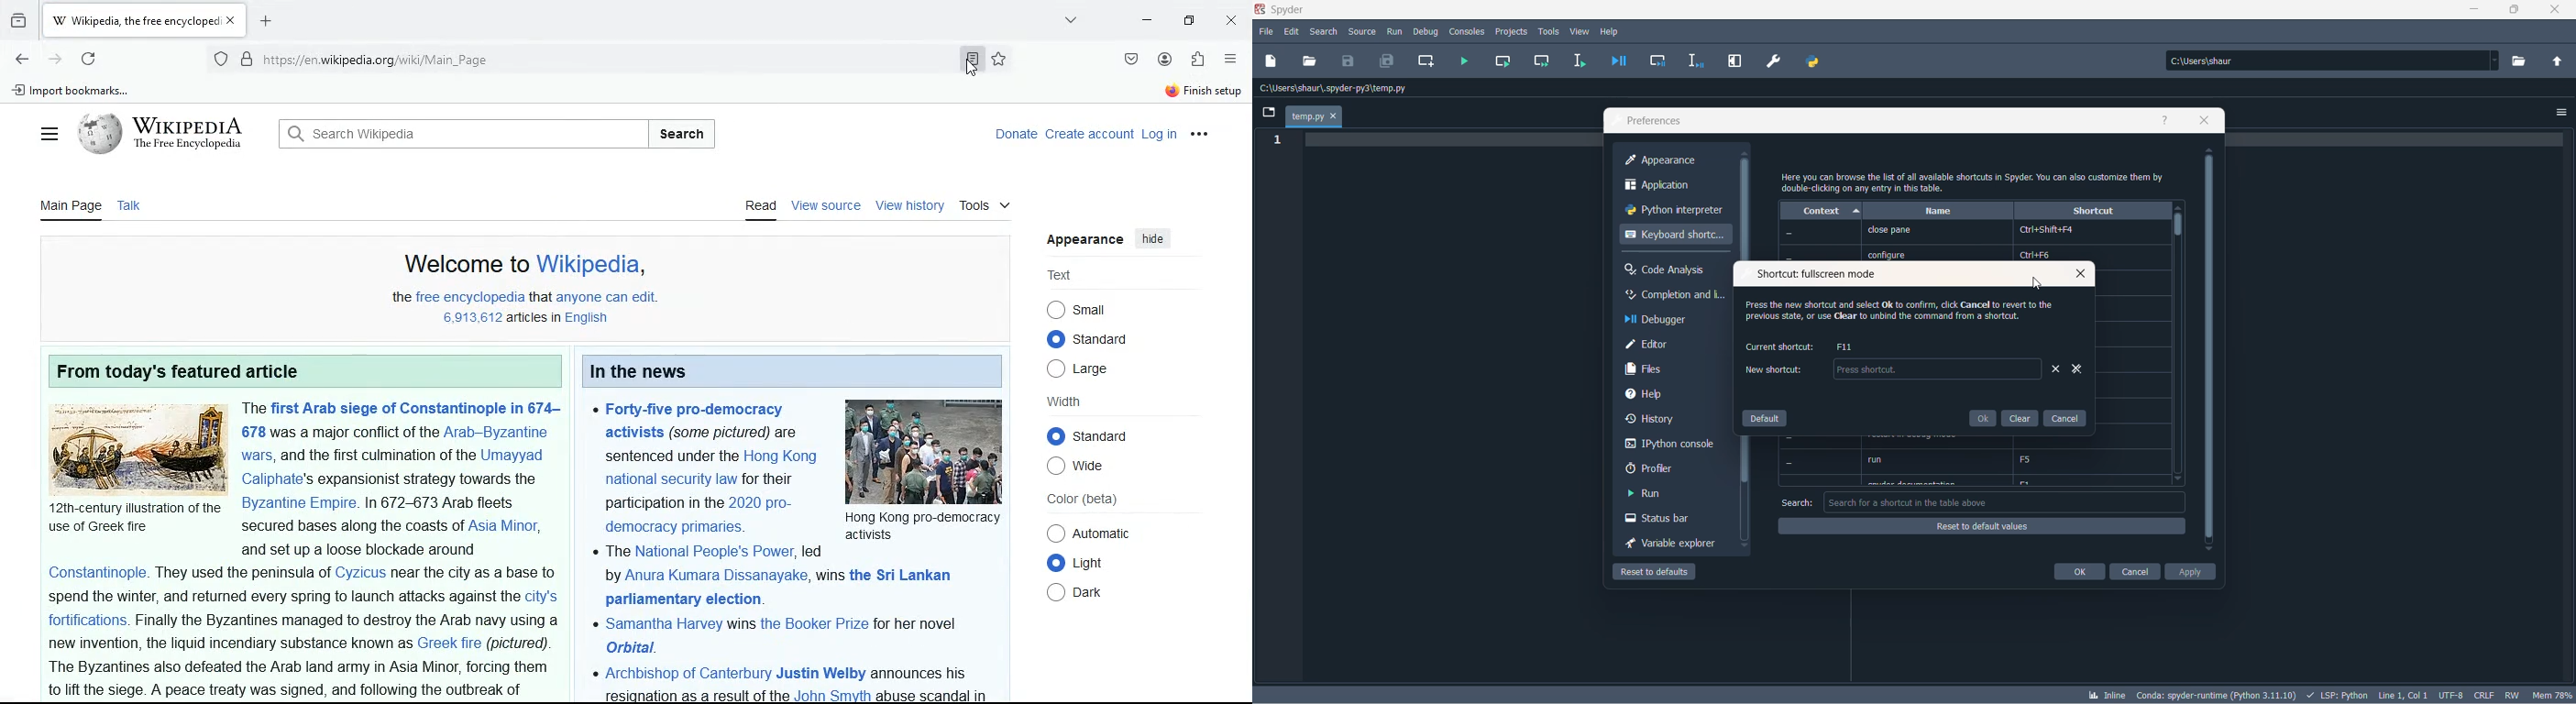 This screenshot has width=2576, height=728. Describe the element at coordinates (2337, 694) in the screenshot. I see `script` at that location.